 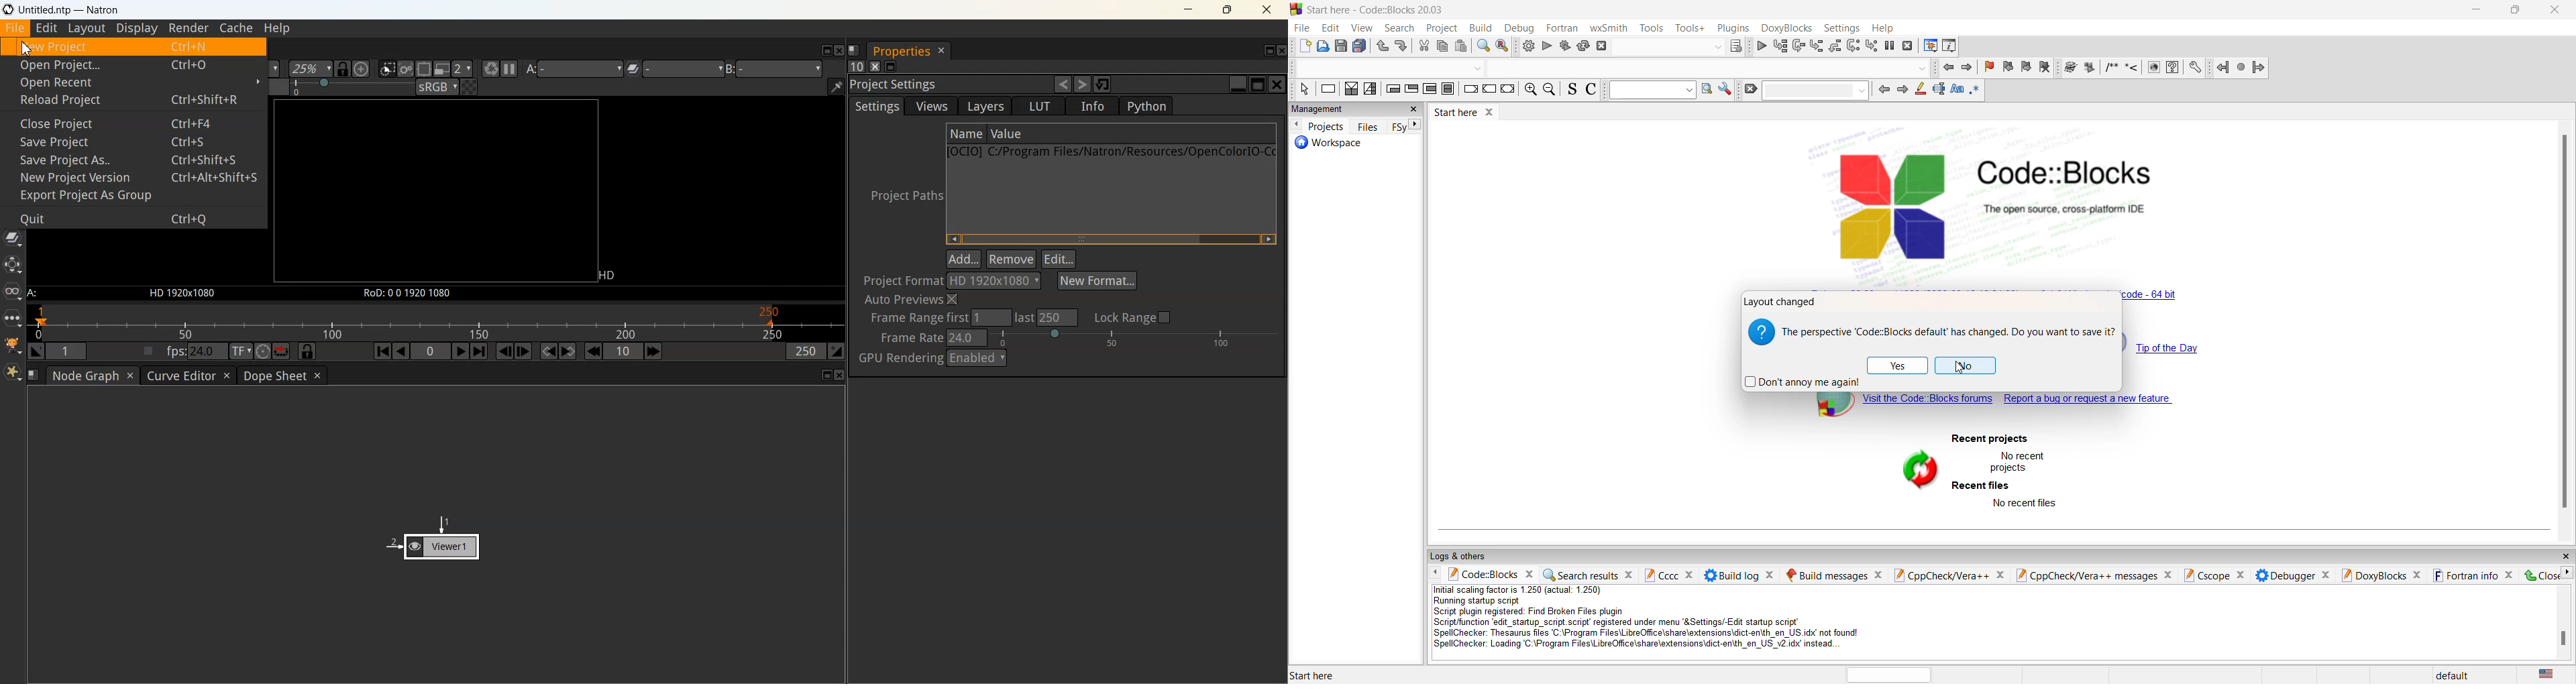 I want to click on exit condition loop, so click(x=1412, y=89).